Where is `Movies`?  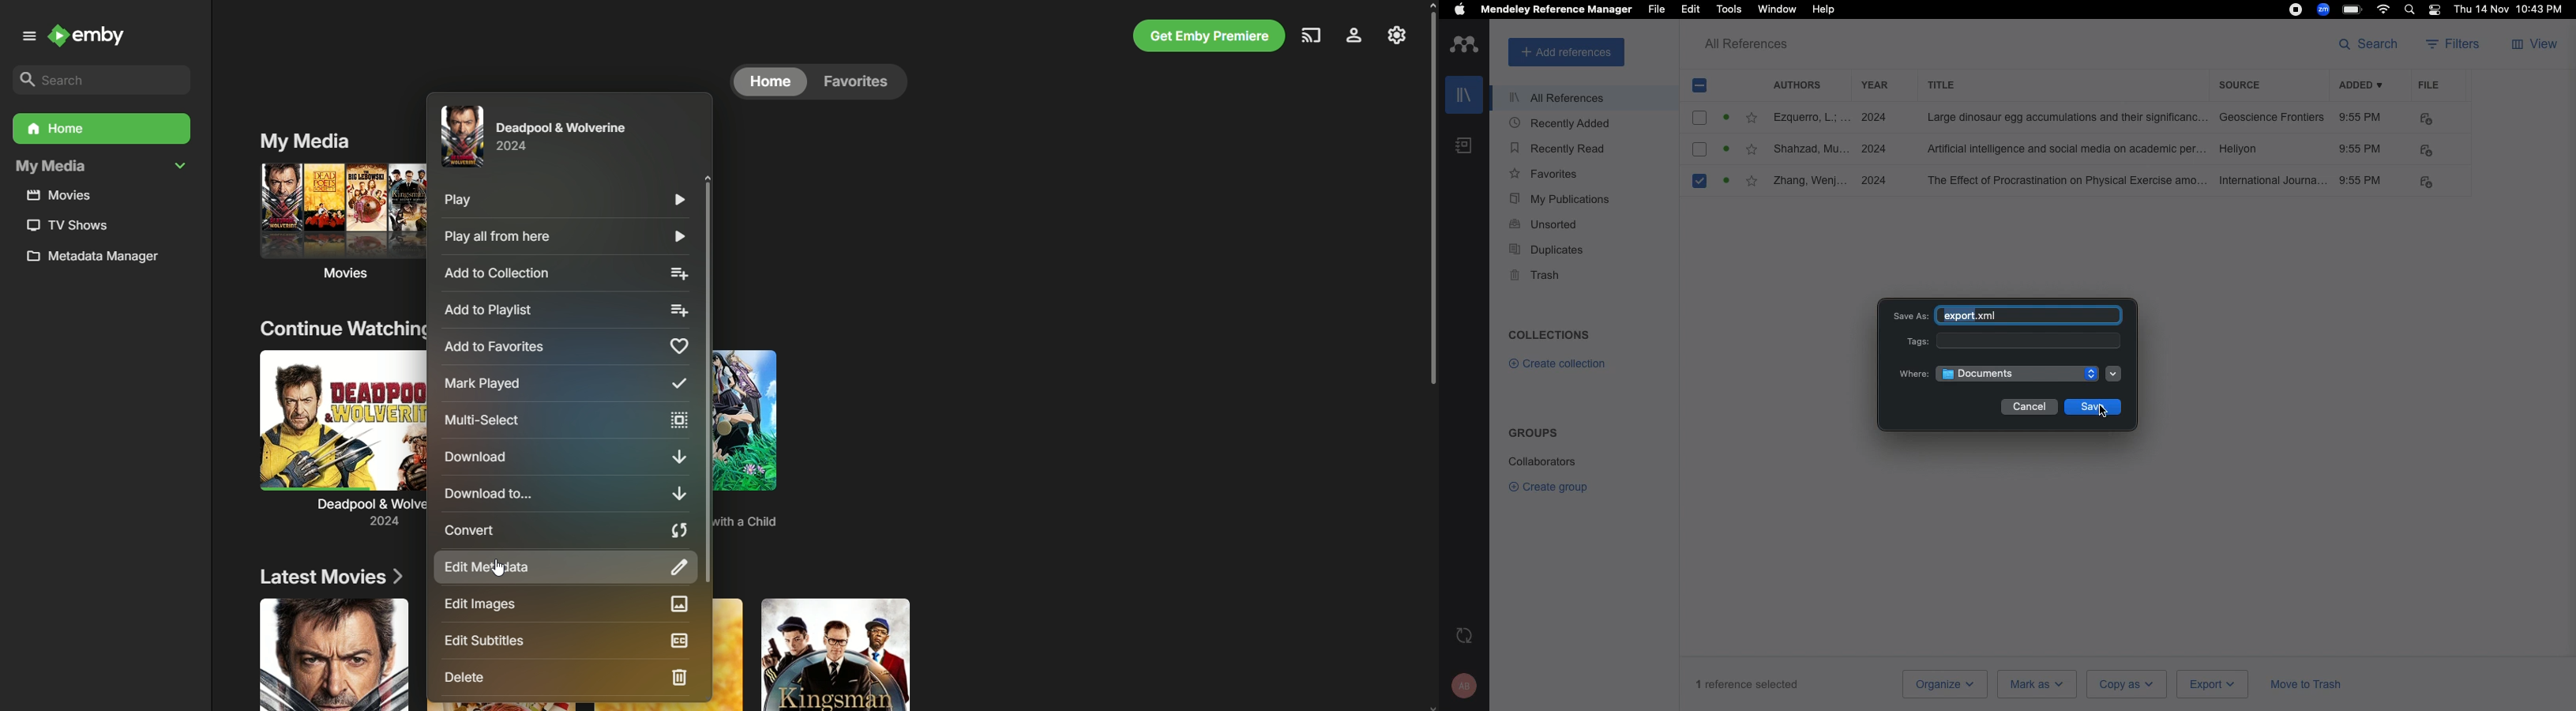 Movies is located at coordinates (340, 225).